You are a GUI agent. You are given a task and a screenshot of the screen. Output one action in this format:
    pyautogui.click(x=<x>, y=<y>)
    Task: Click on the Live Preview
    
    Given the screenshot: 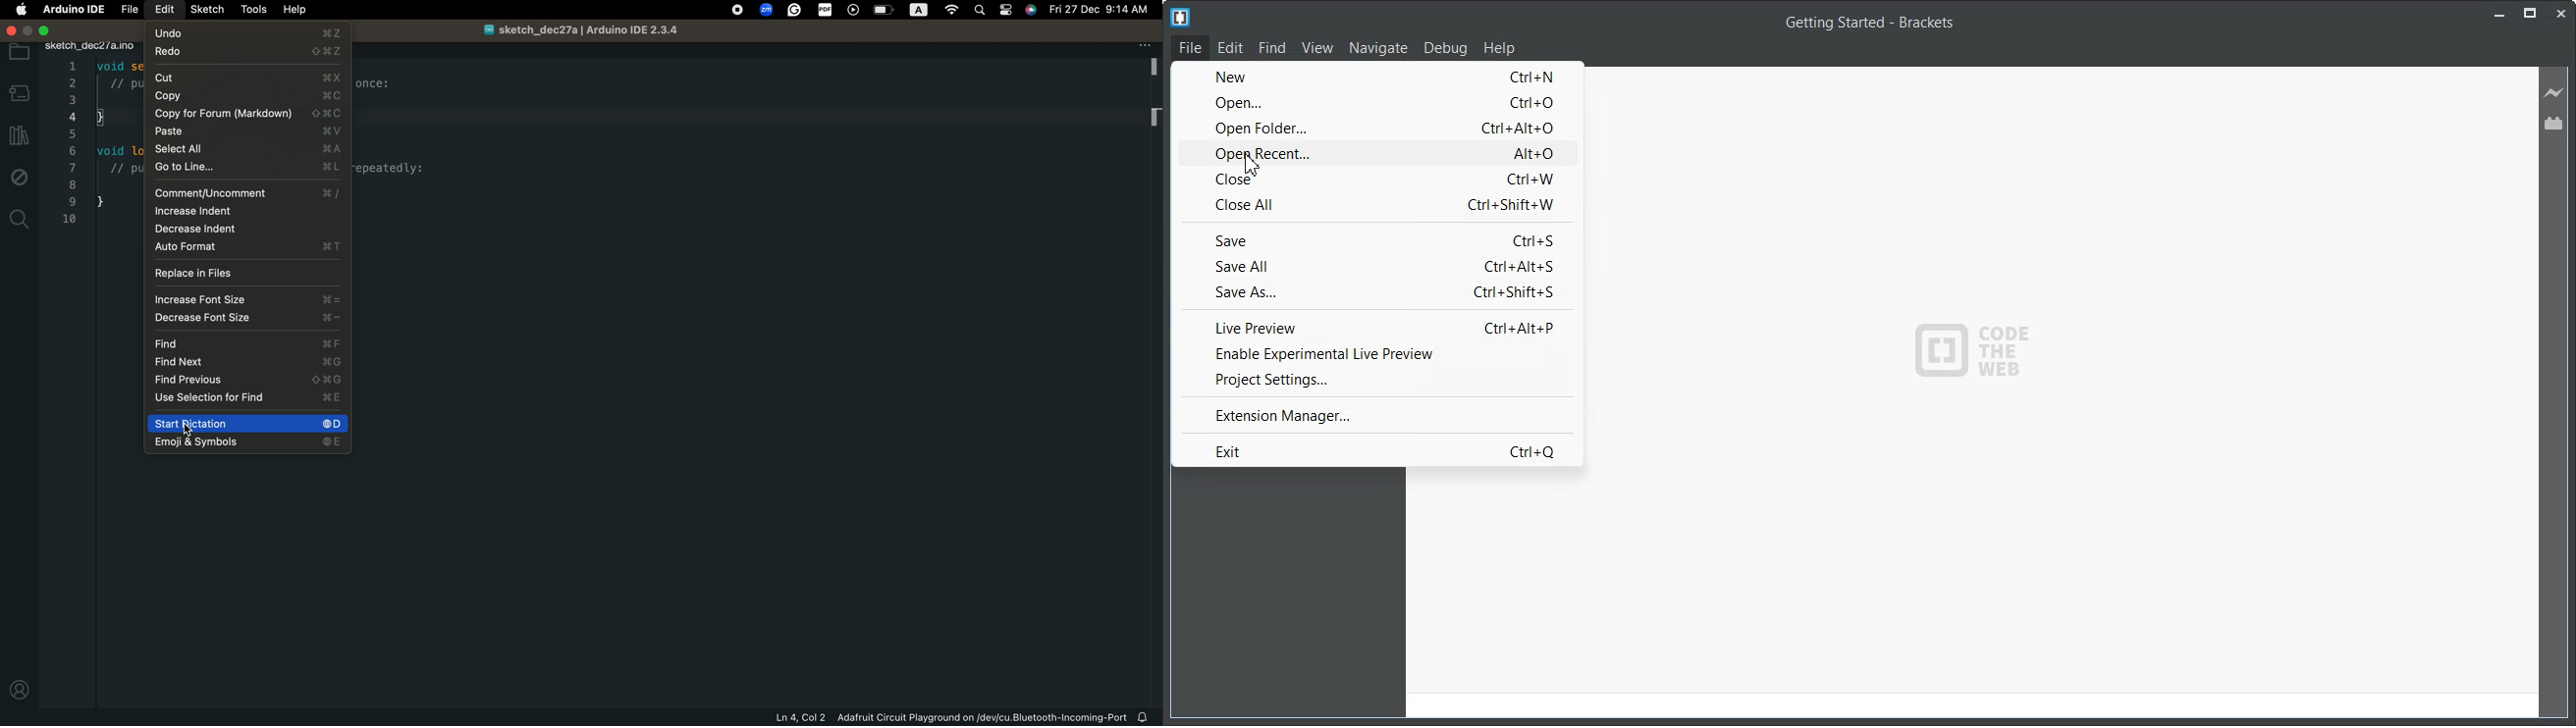 What is the action you would take?
    pyautogui.click(x=1379, y=327)
    